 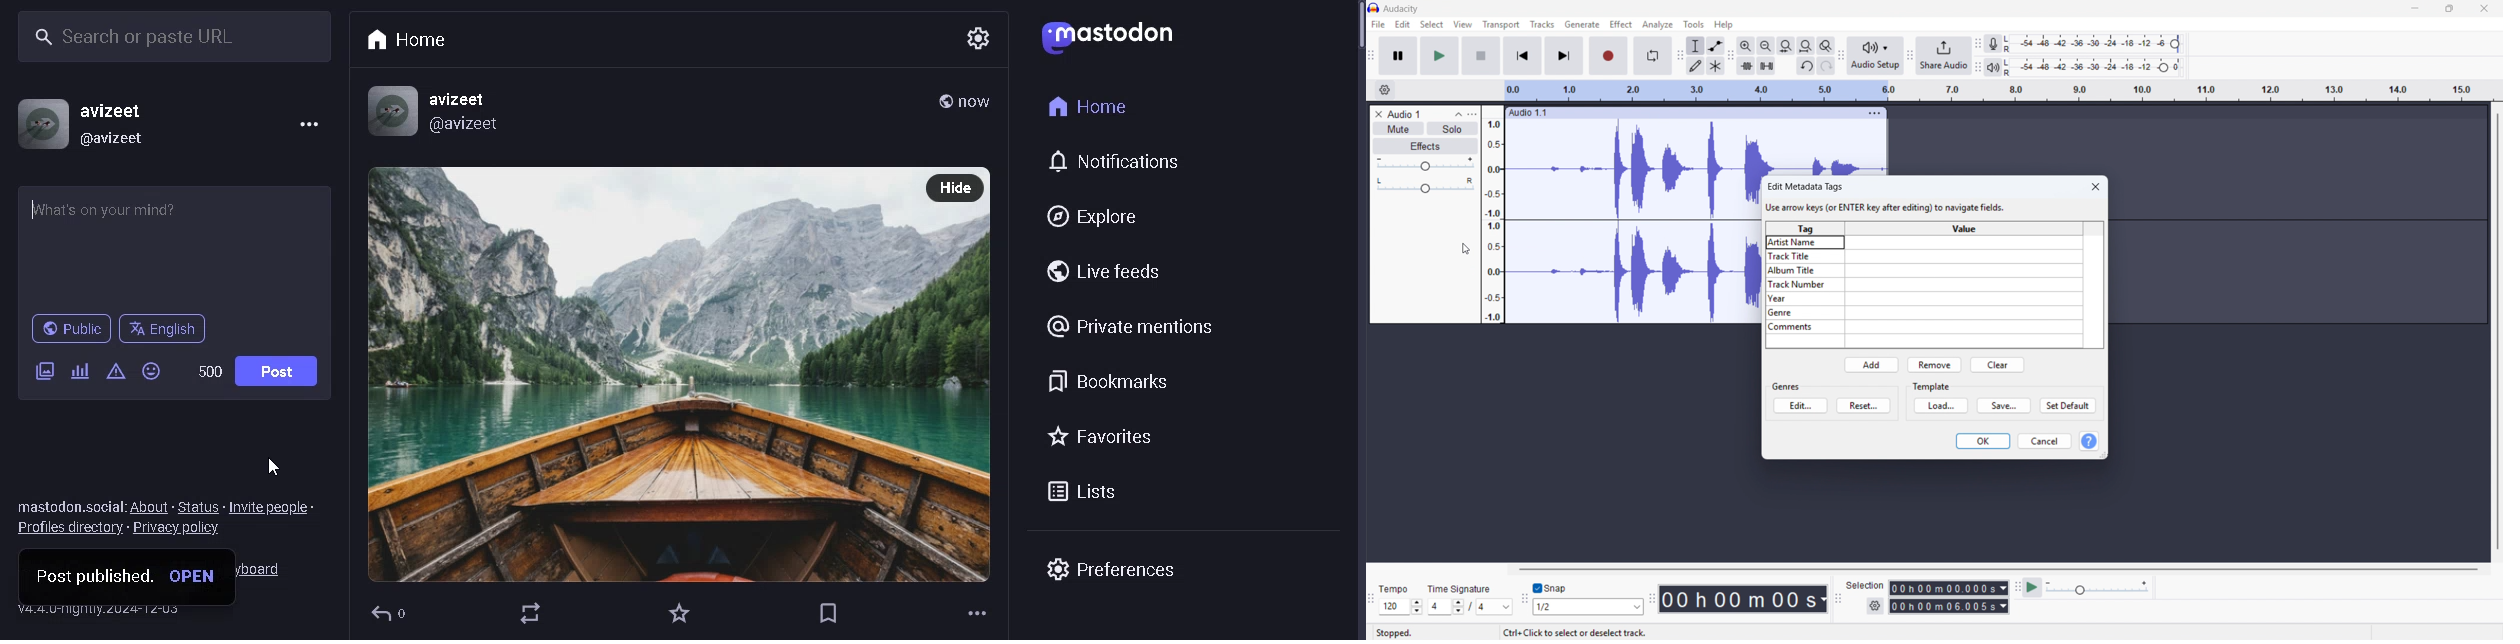 What do you see at coordinates (2484, 9) in the screenshot?
I see `close` at bounding box center [2484, 9].